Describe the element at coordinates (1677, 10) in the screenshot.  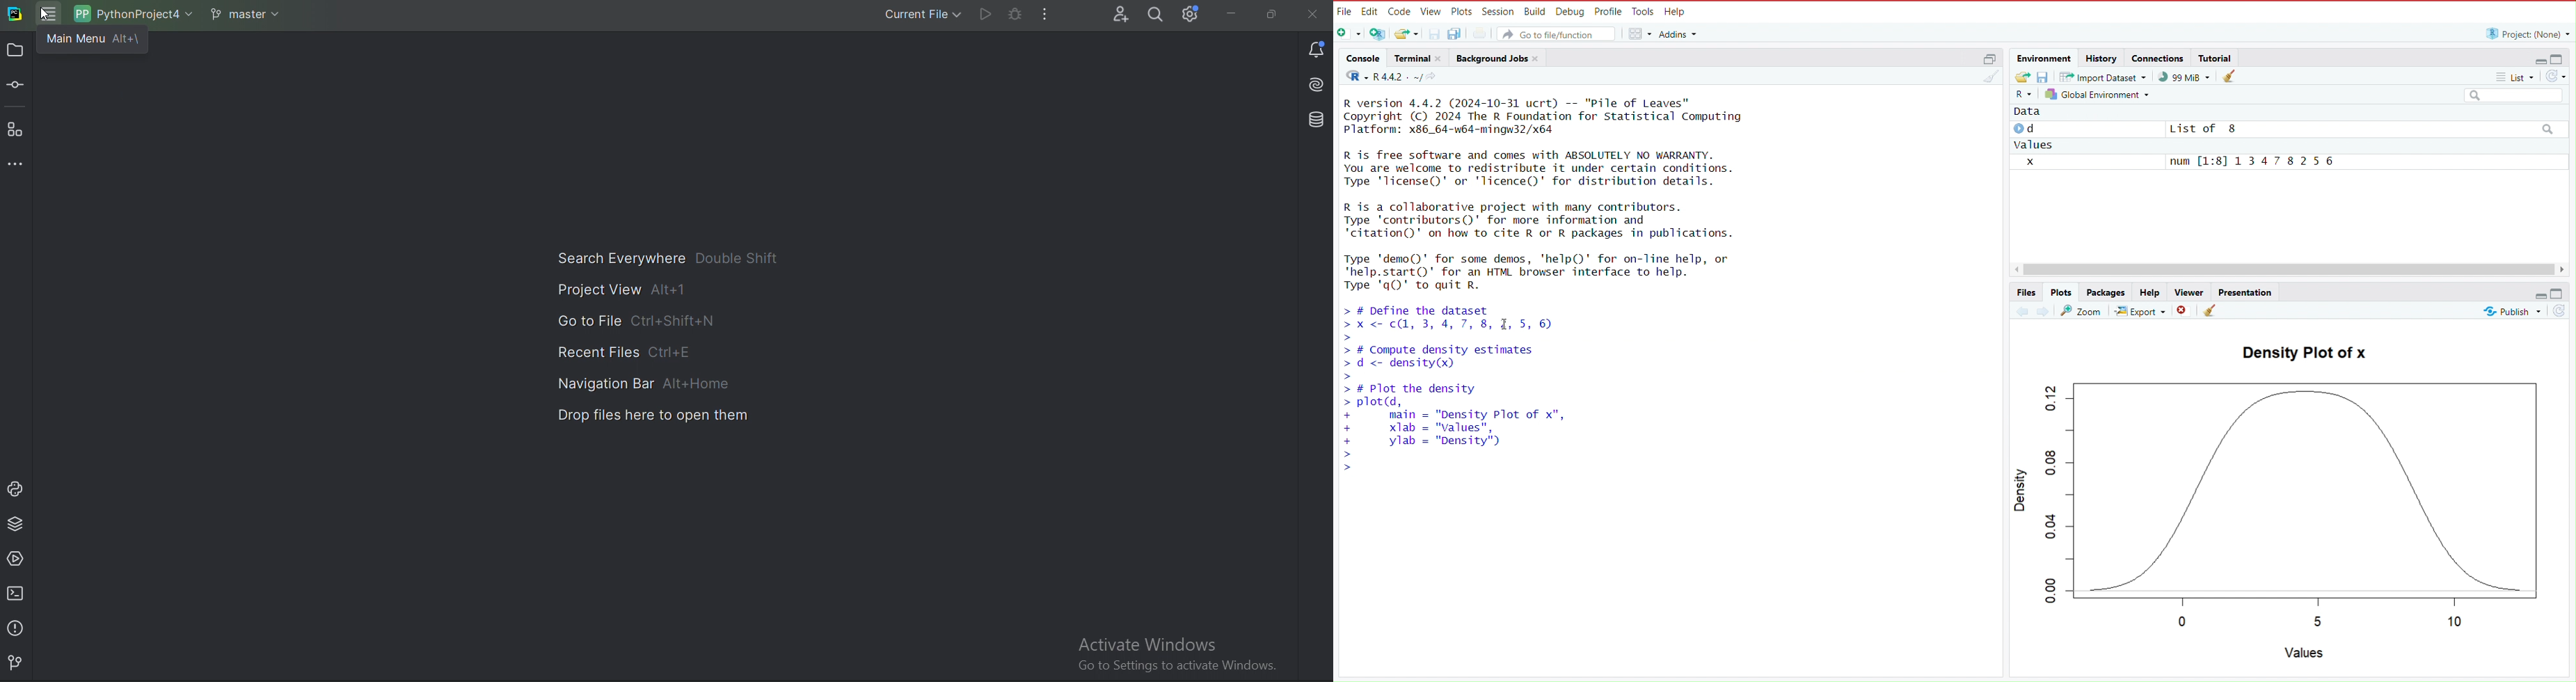
I see `help` at that location.